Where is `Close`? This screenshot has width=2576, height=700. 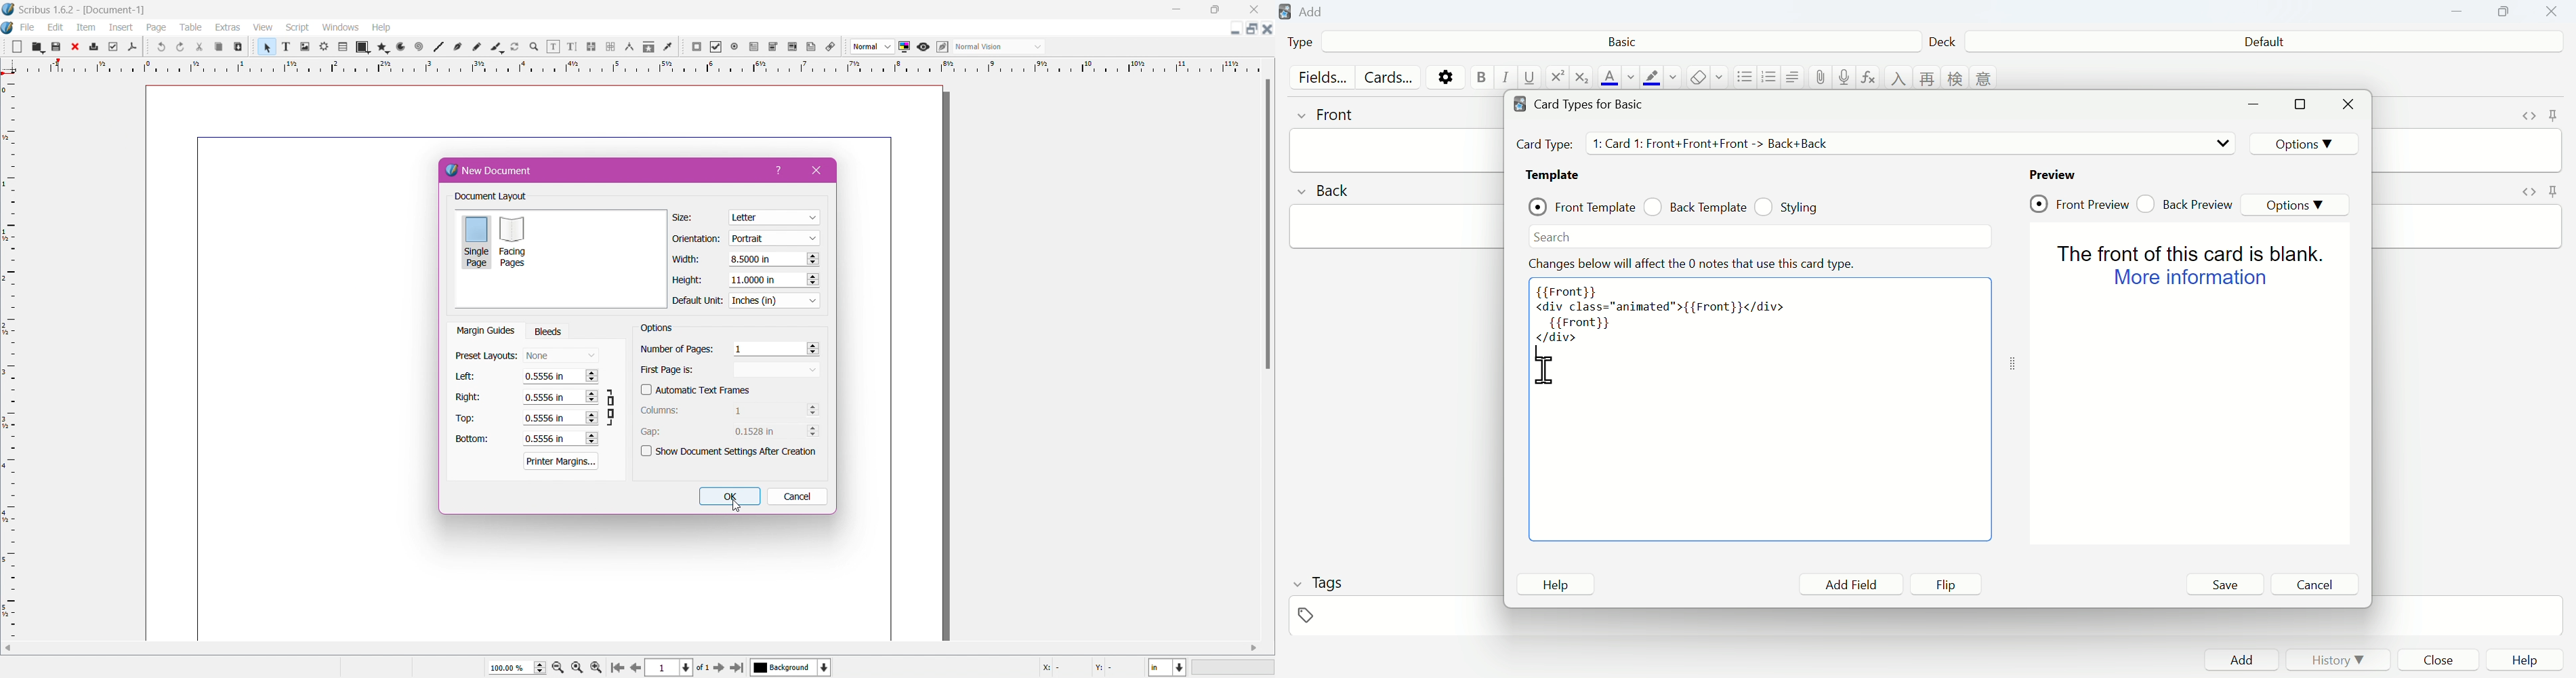
Close is located at coordinates (2348, 106).